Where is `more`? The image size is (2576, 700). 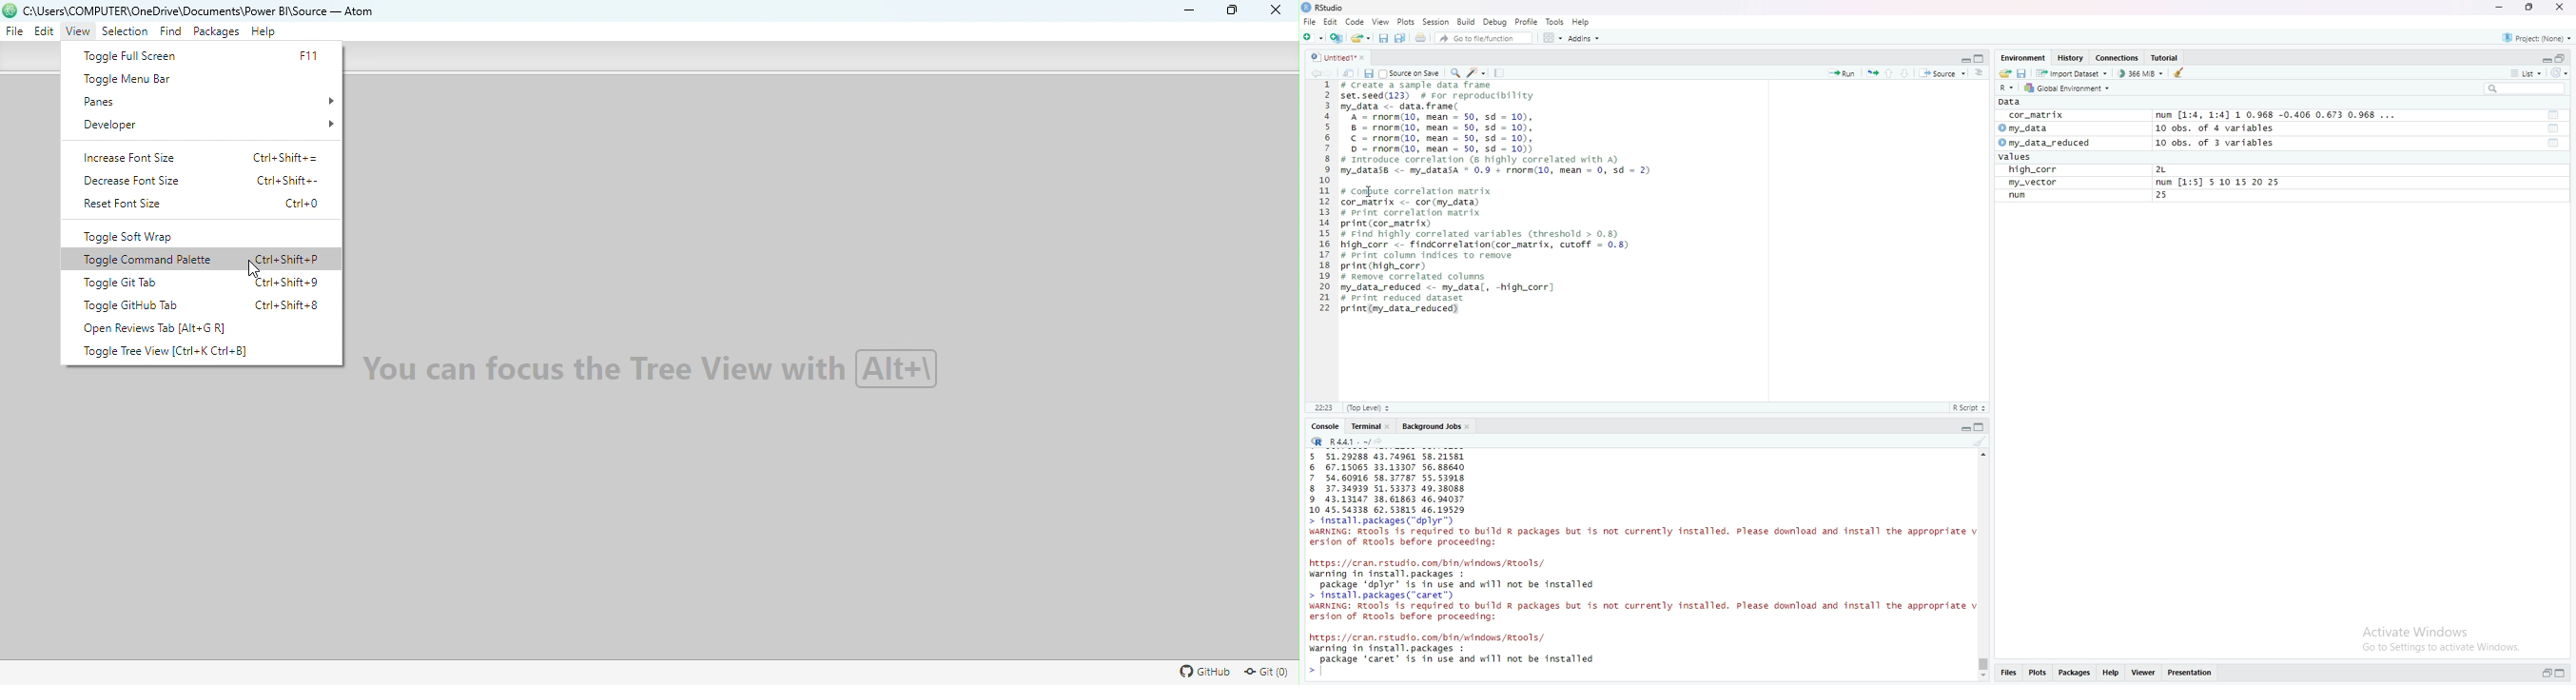 more is located at coordinates (1980, 72).